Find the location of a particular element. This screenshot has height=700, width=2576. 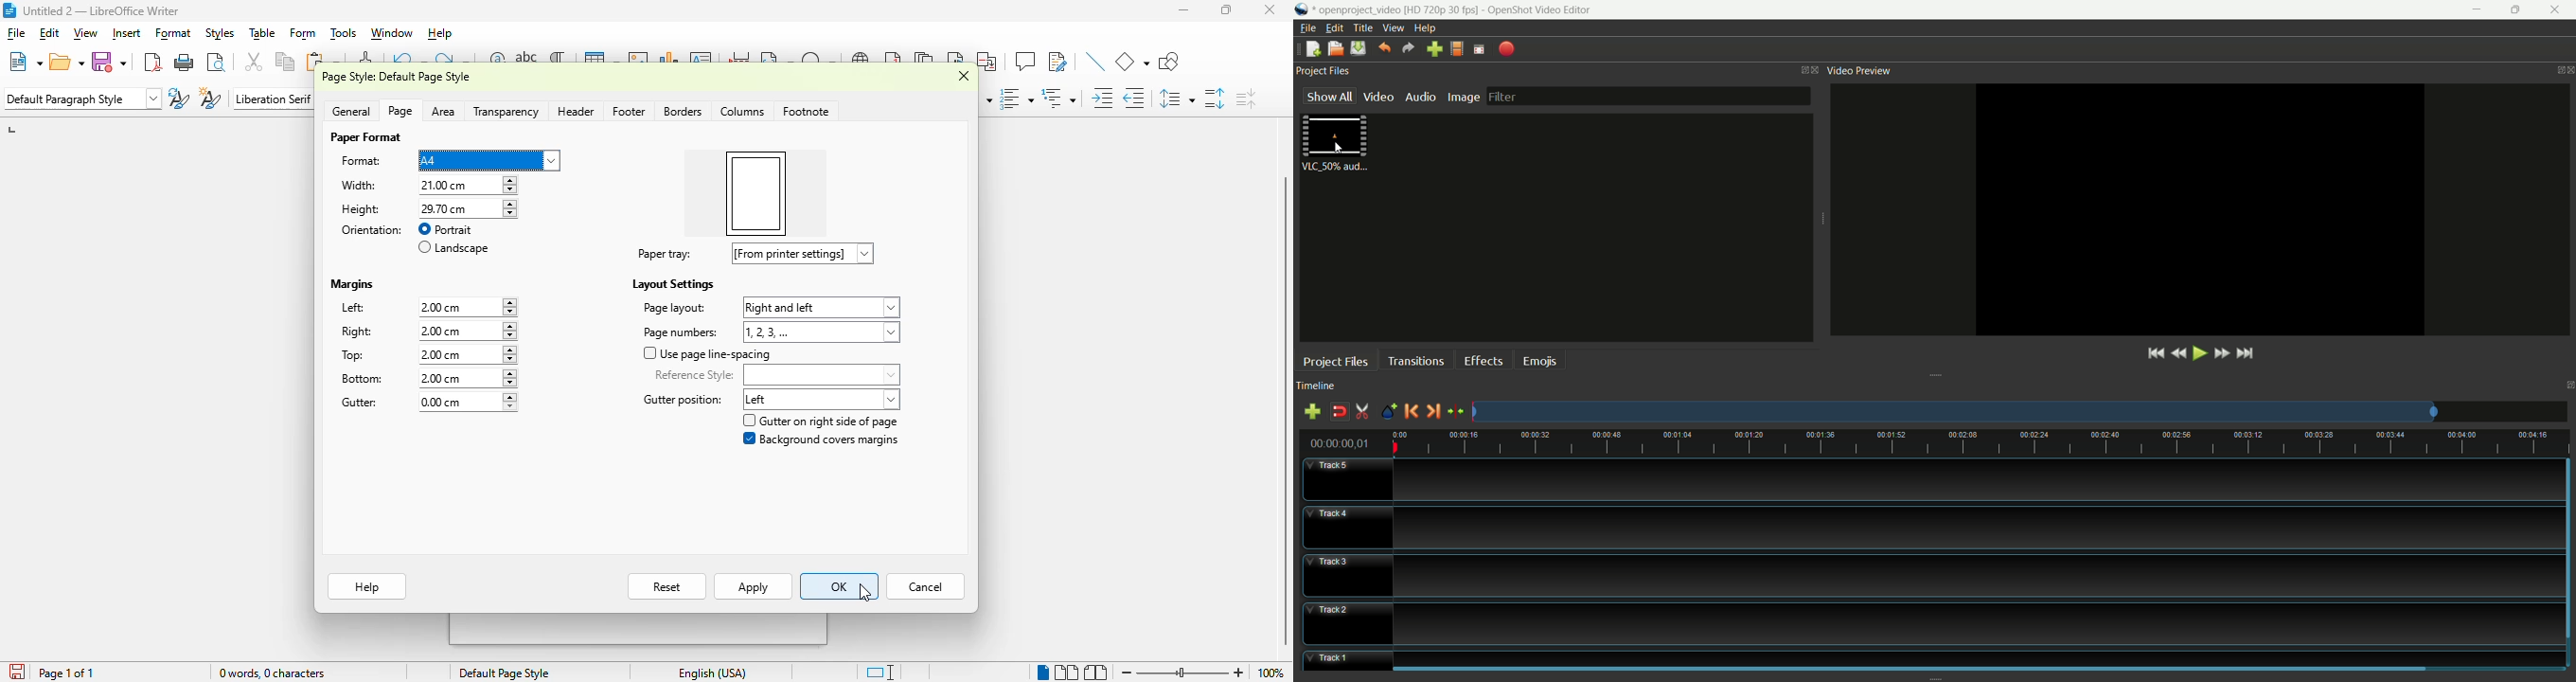

paper format is located at coordinates (365, 137).